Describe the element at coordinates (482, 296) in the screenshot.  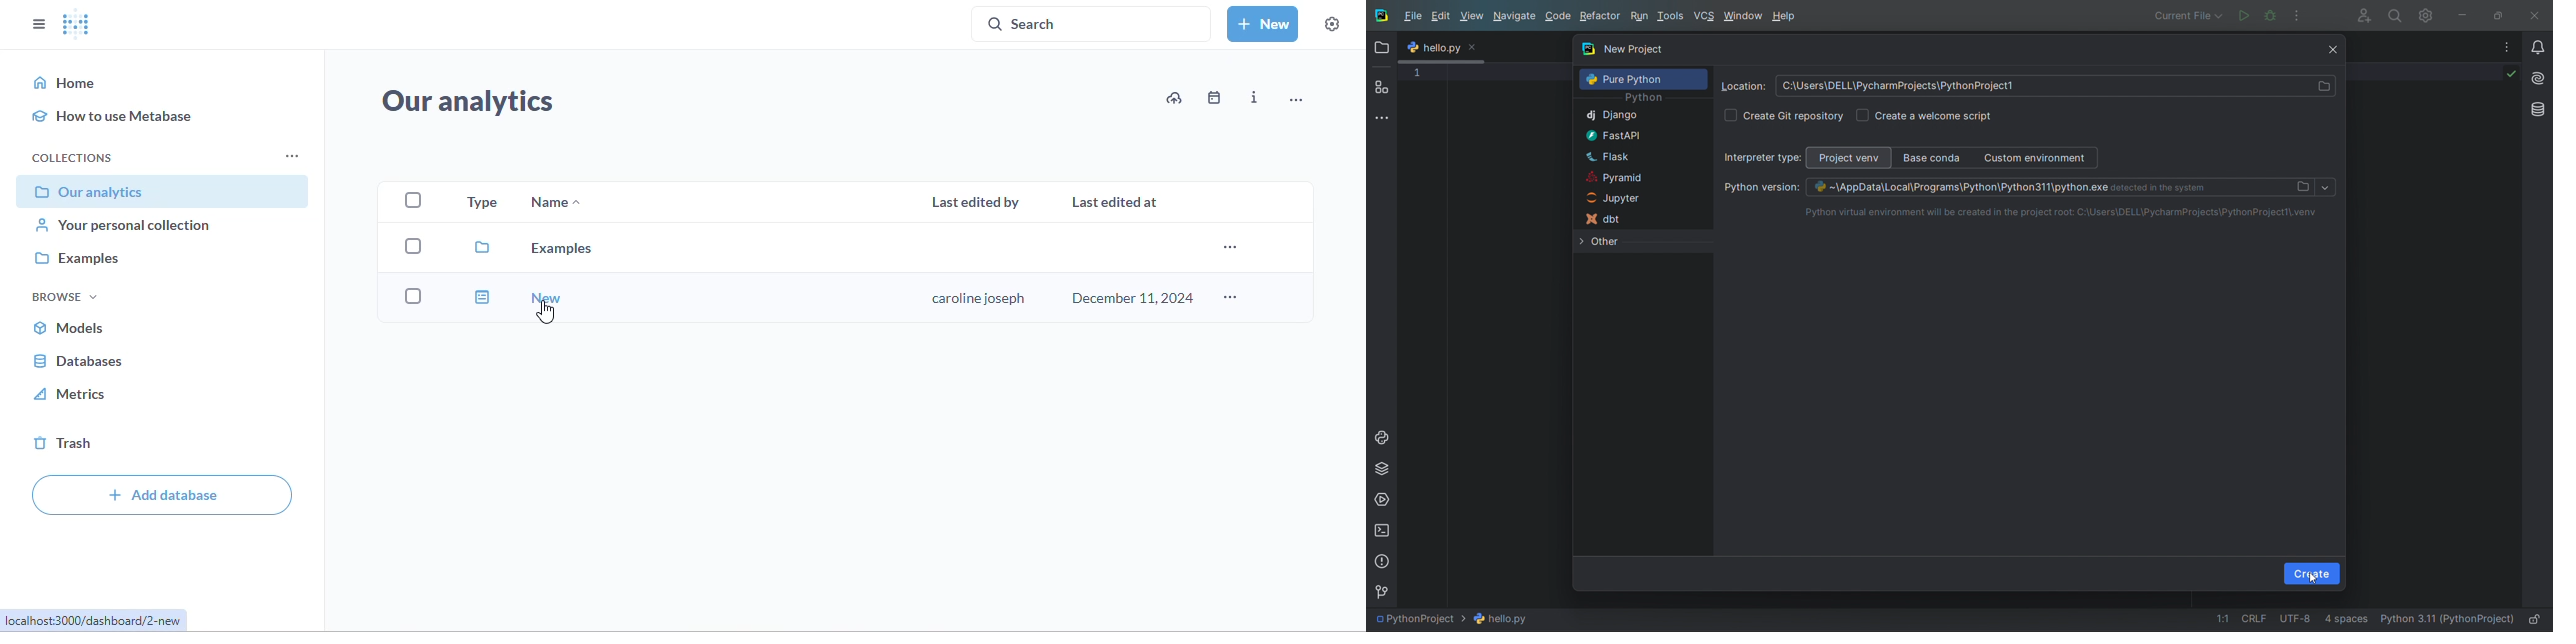
I see `dashboard` at that location.